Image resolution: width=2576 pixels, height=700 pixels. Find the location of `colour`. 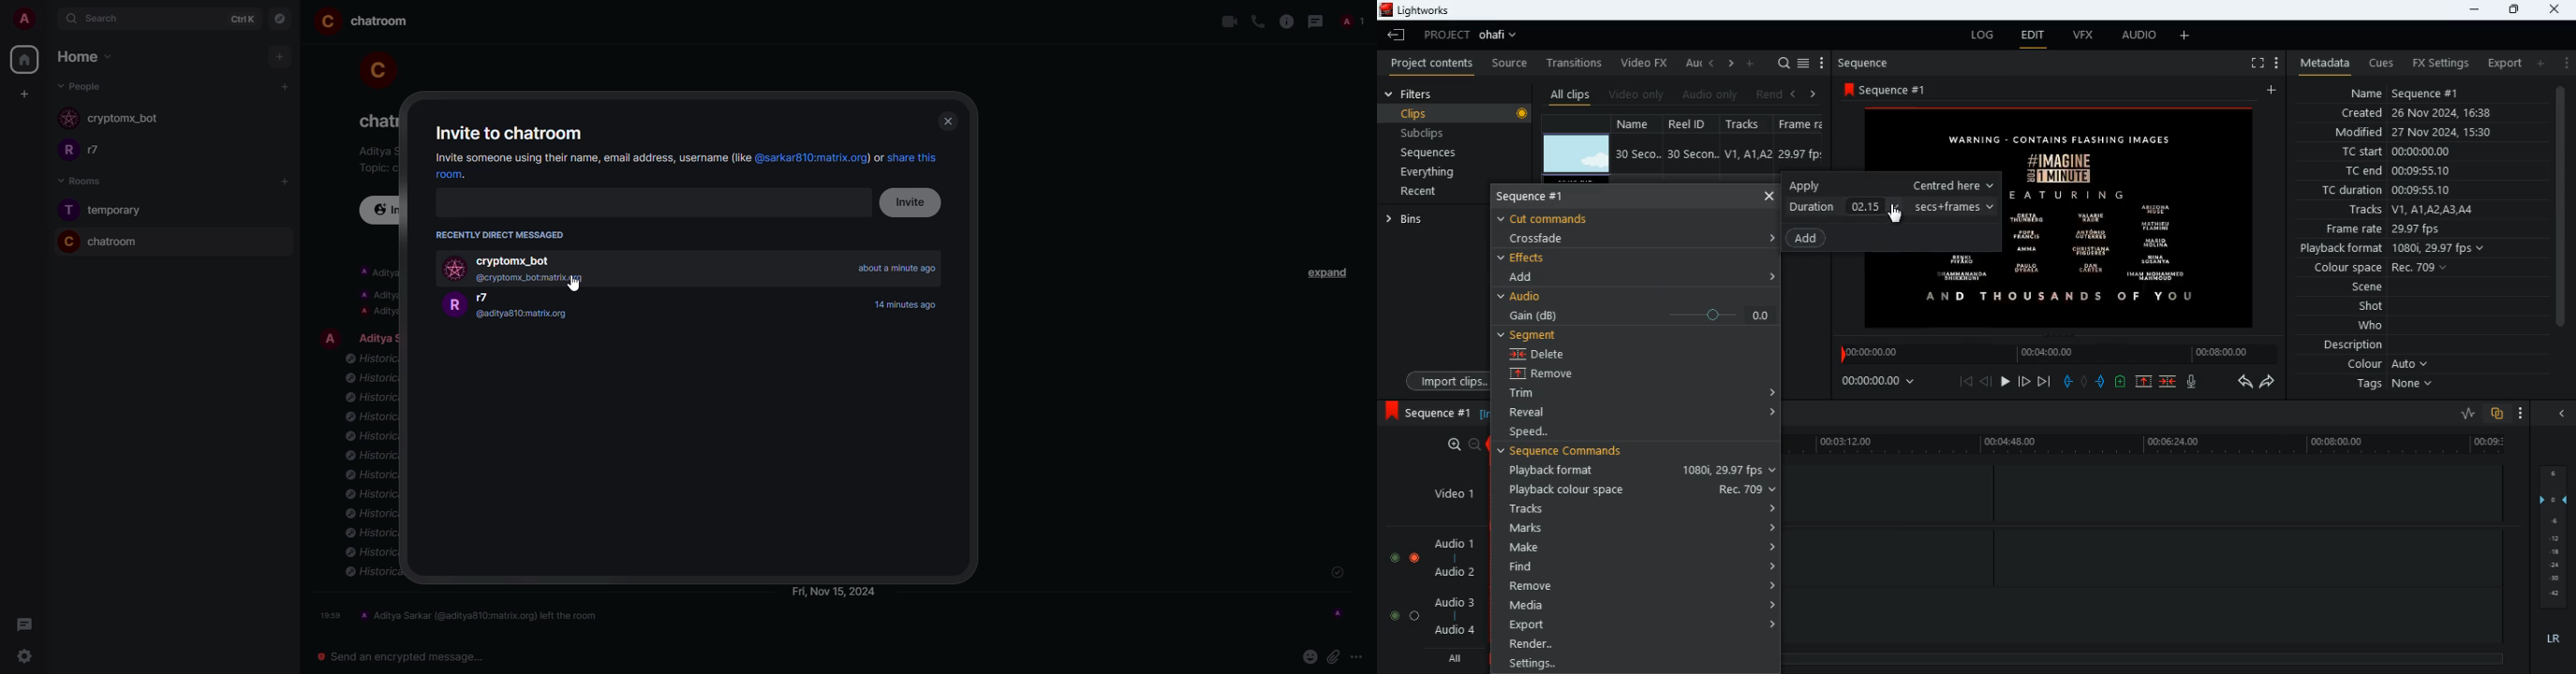

colour is located at coordinates (2389, 365).